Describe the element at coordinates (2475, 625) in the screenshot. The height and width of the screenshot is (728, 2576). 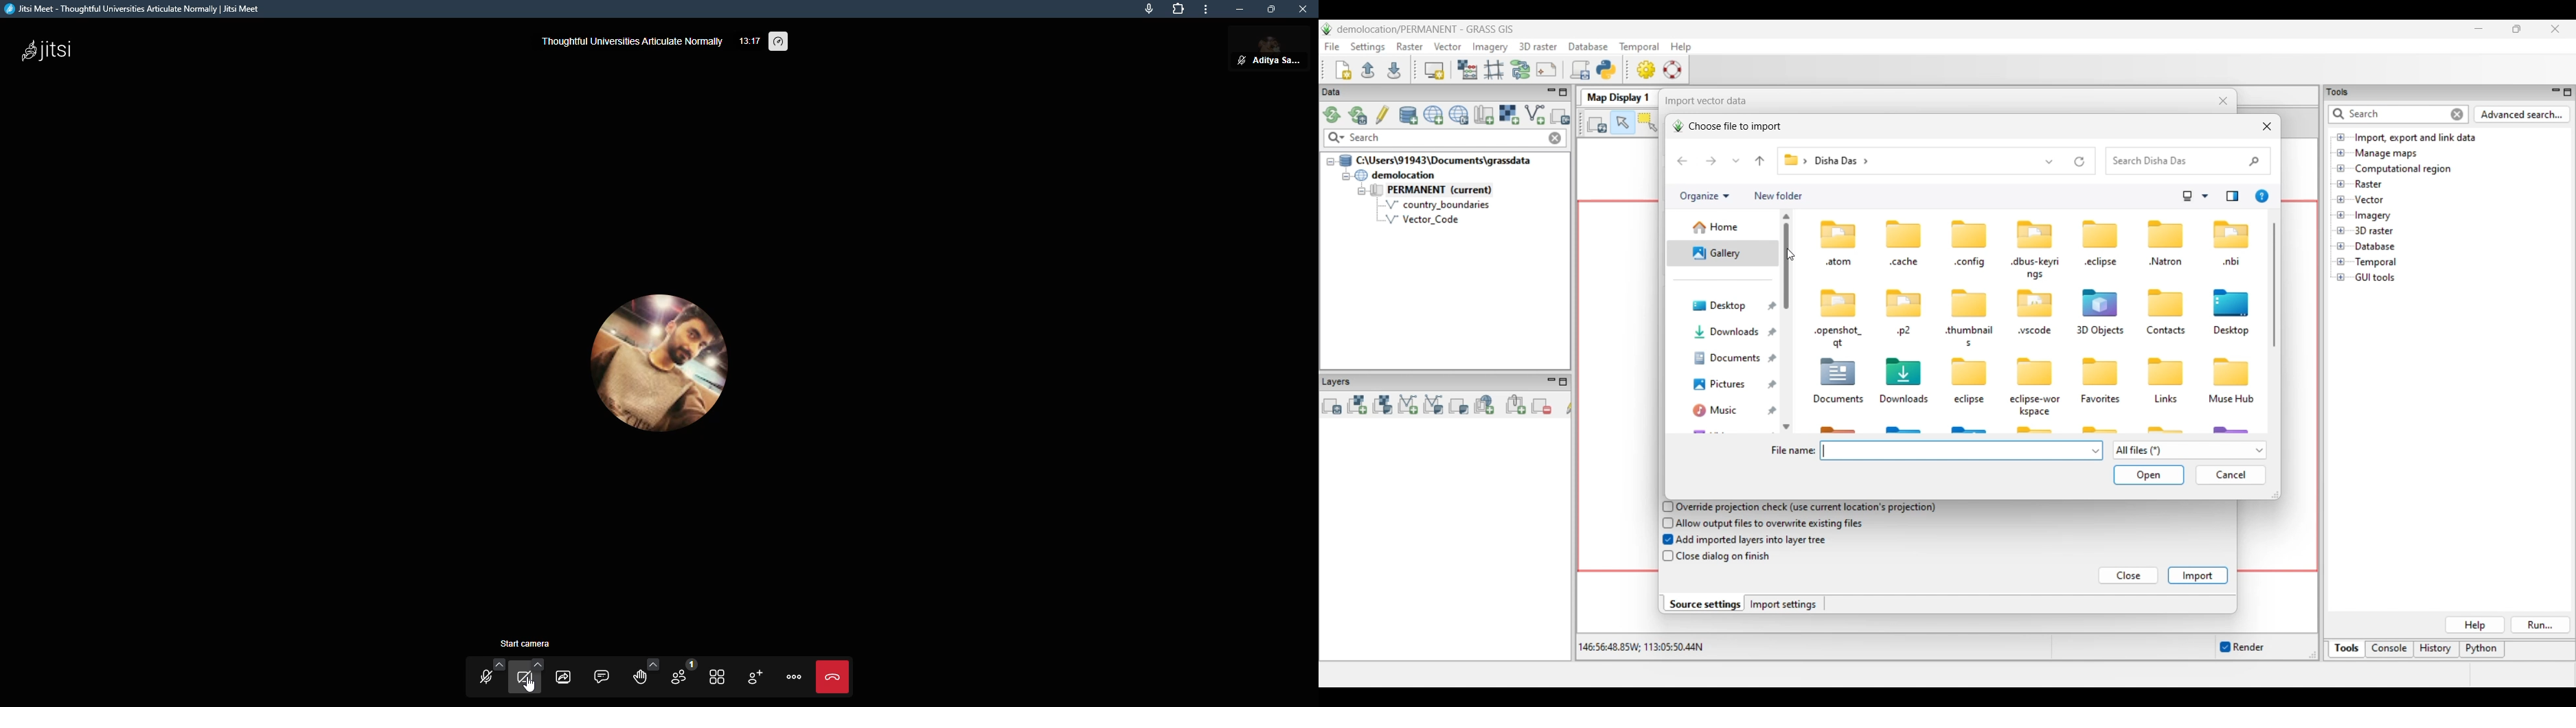
I see `Help` at that location.